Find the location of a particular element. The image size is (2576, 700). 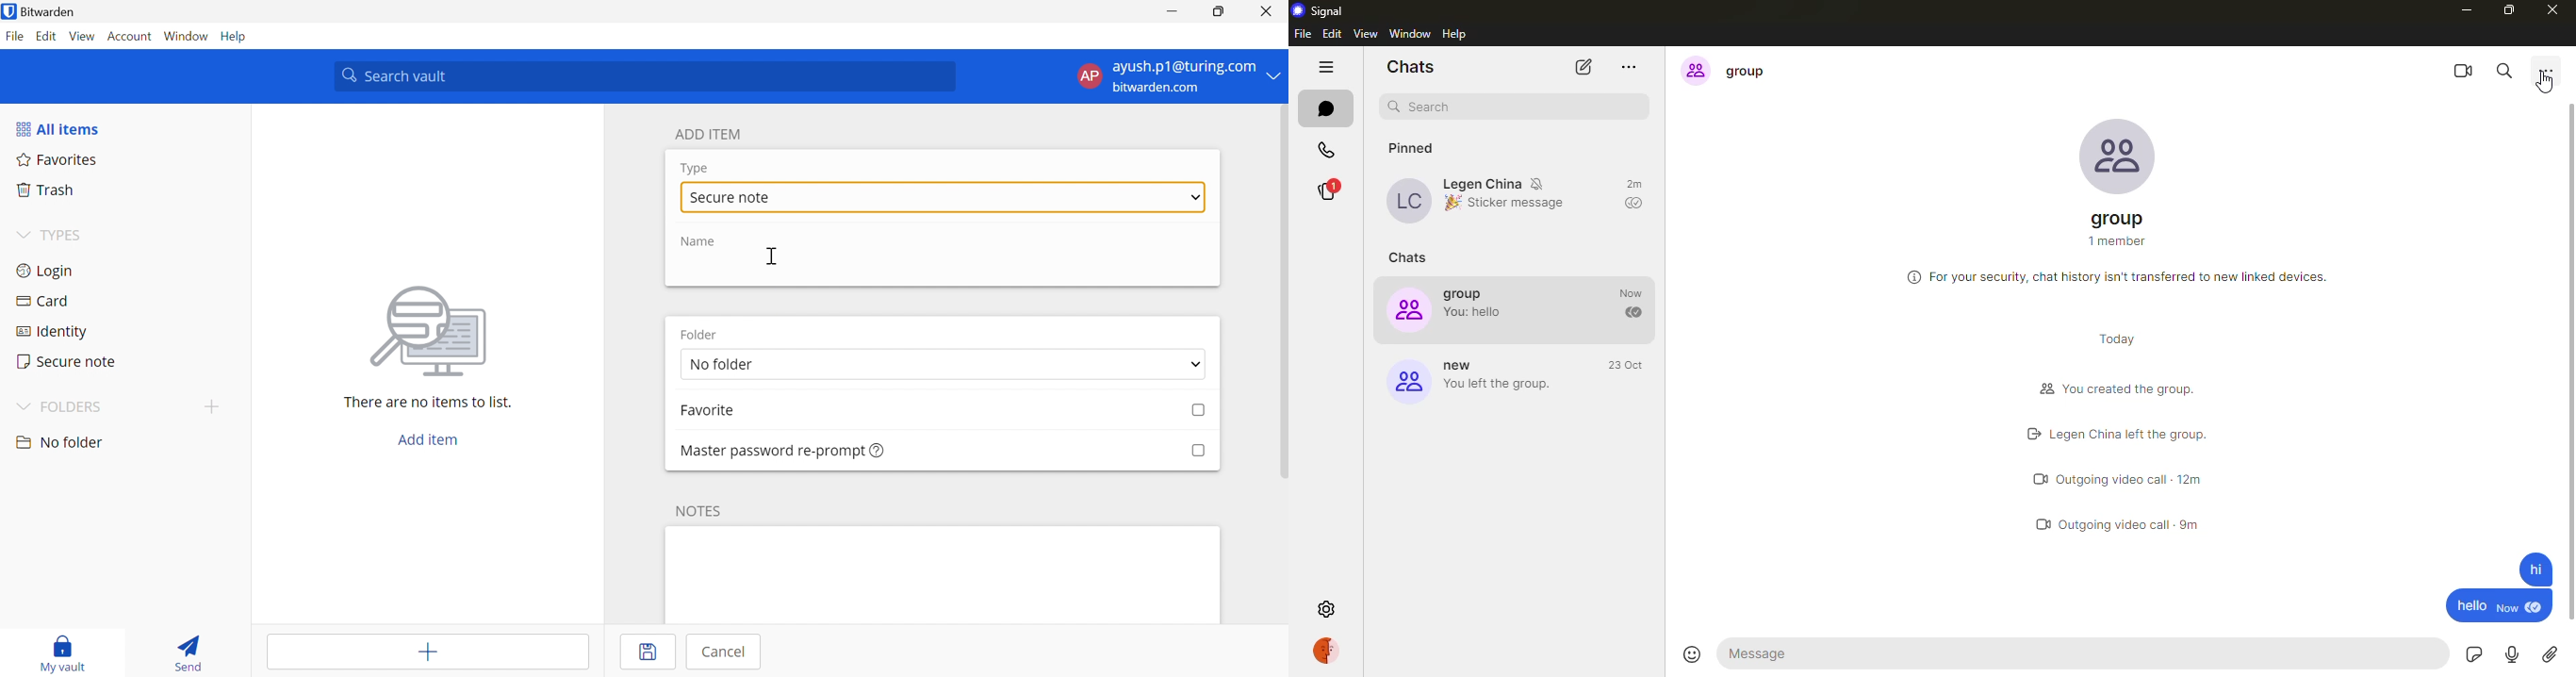

you left the group. is located at coordinates (1501, 386).